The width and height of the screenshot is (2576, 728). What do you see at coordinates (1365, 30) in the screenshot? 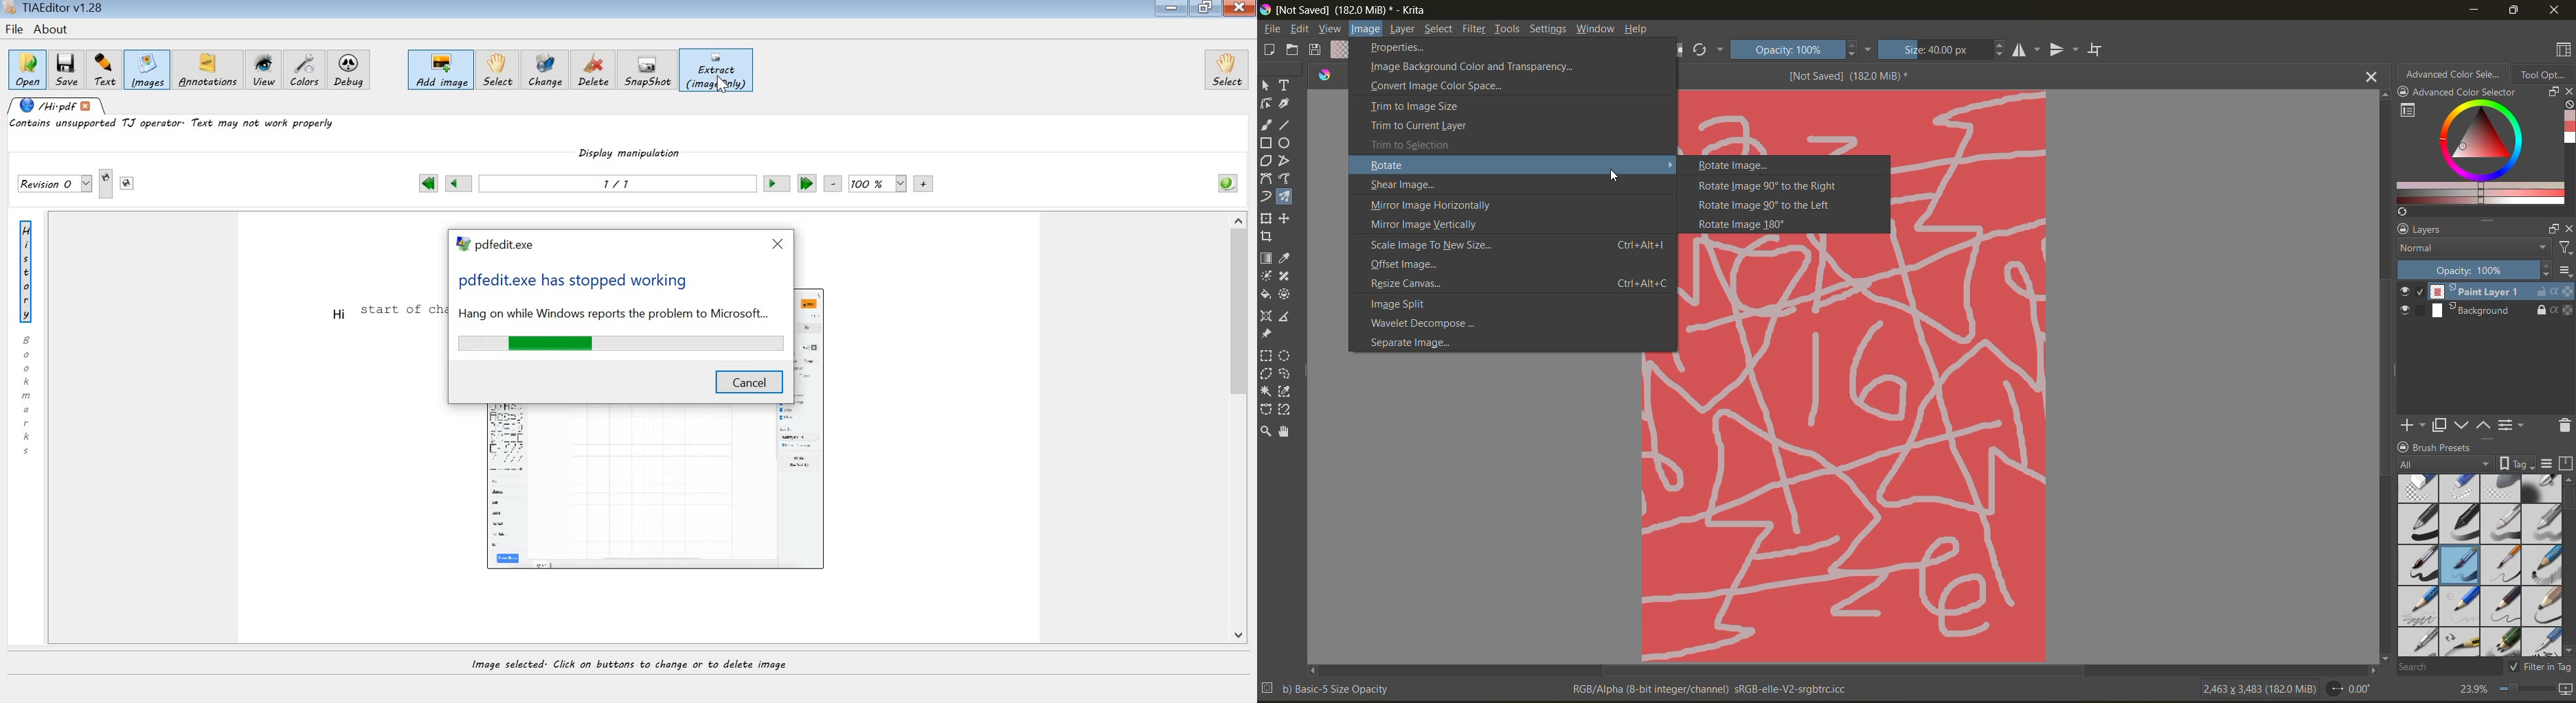
I see `image` at bounding box center [1365, 30].